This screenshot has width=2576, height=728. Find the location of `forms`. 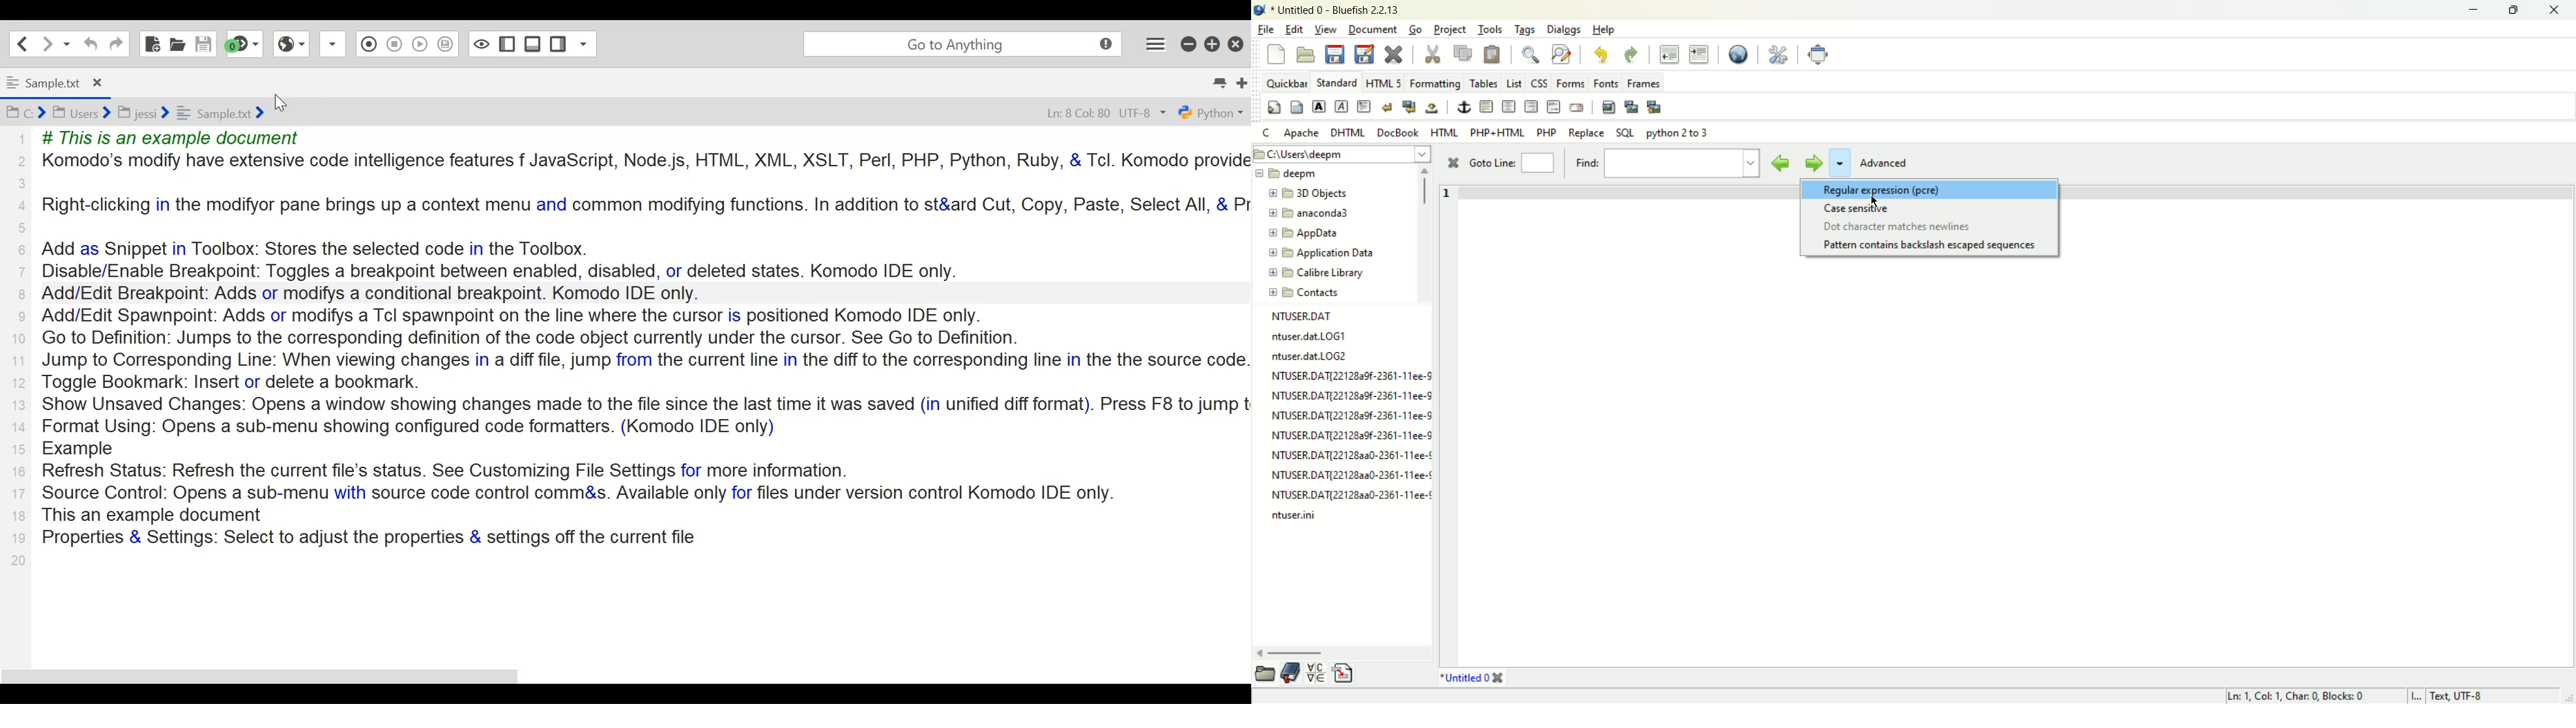

forms is located at coordinates (1573, 84).